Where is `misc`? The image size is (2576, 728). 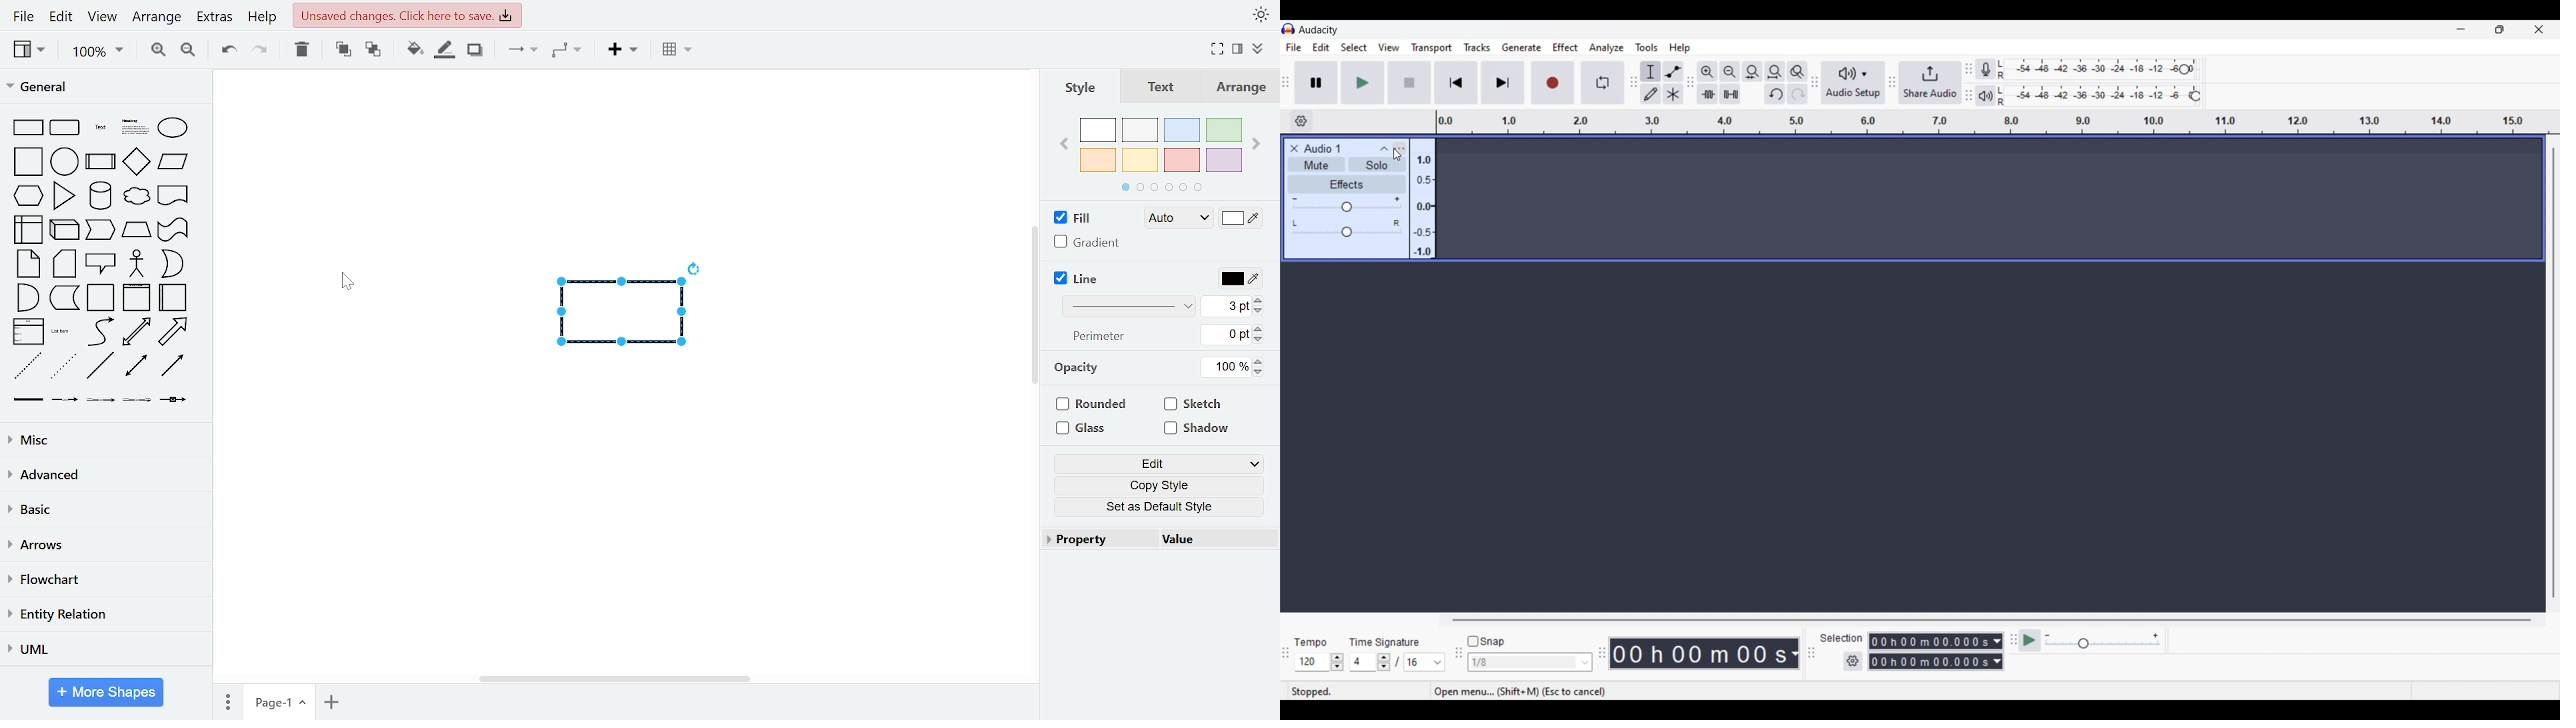
misc is located at coordinates (102, 441).